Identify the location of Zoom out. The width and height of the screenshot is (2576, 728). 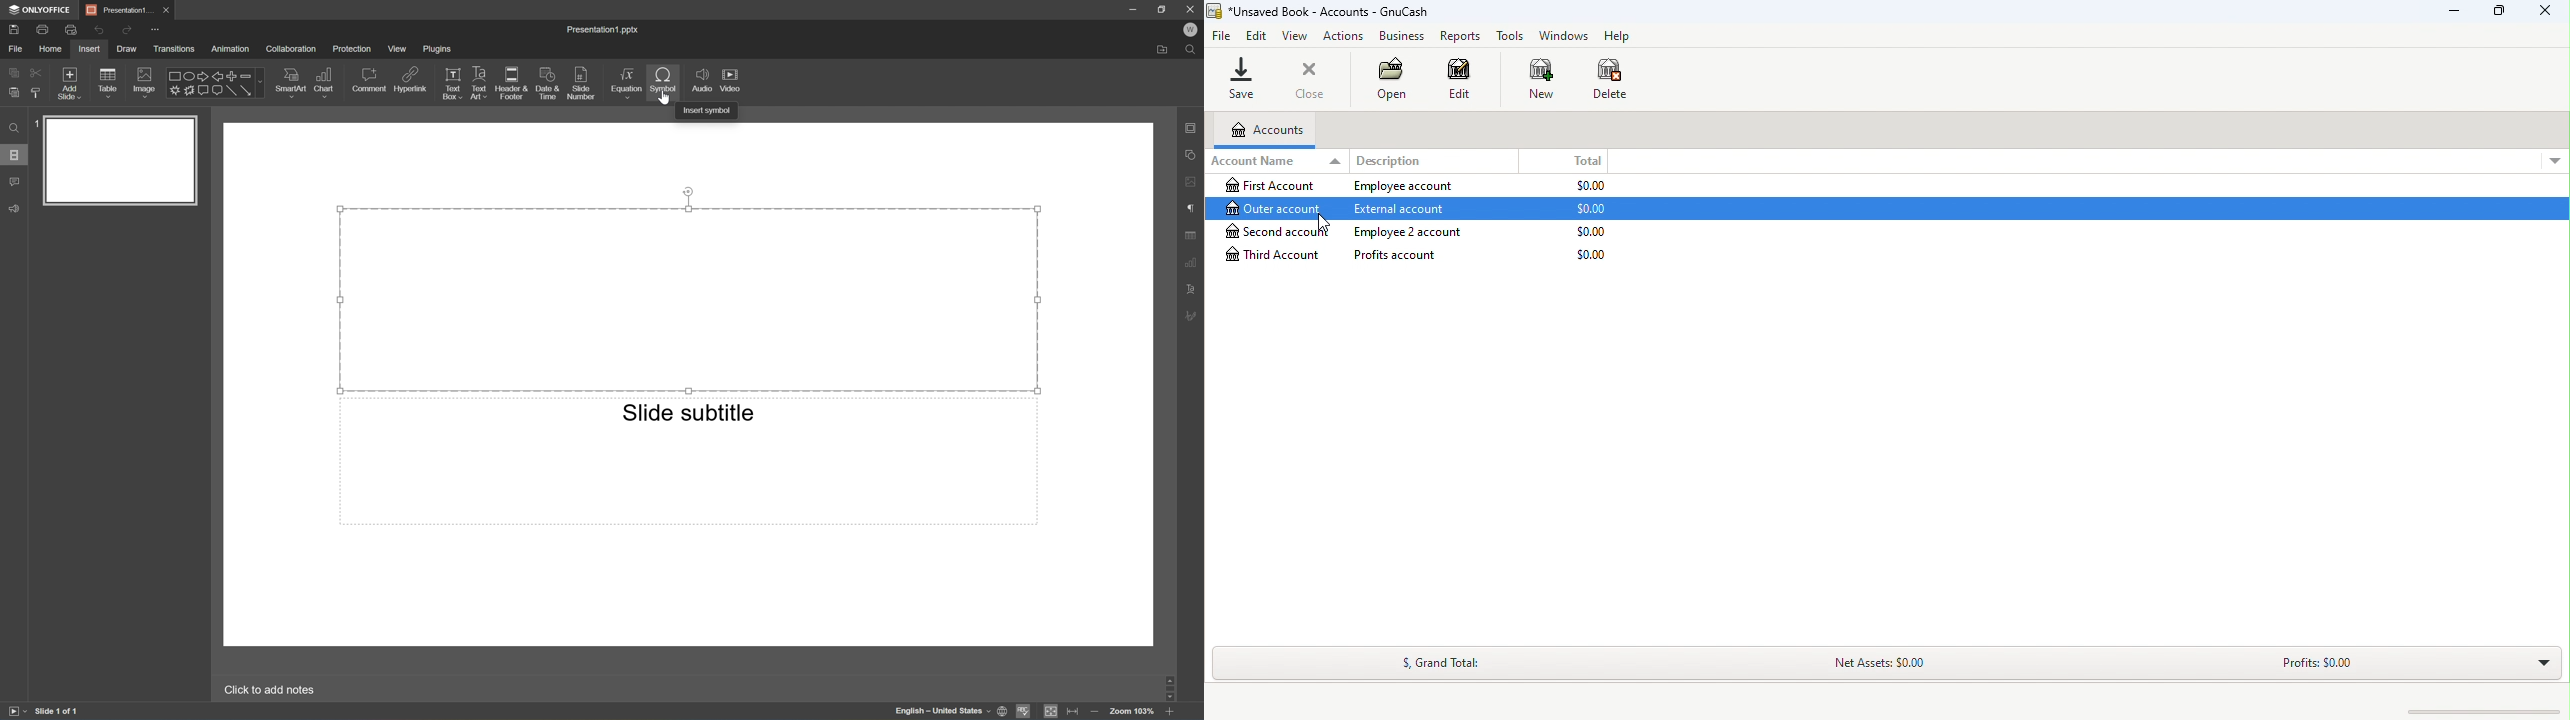
(1094, 714).